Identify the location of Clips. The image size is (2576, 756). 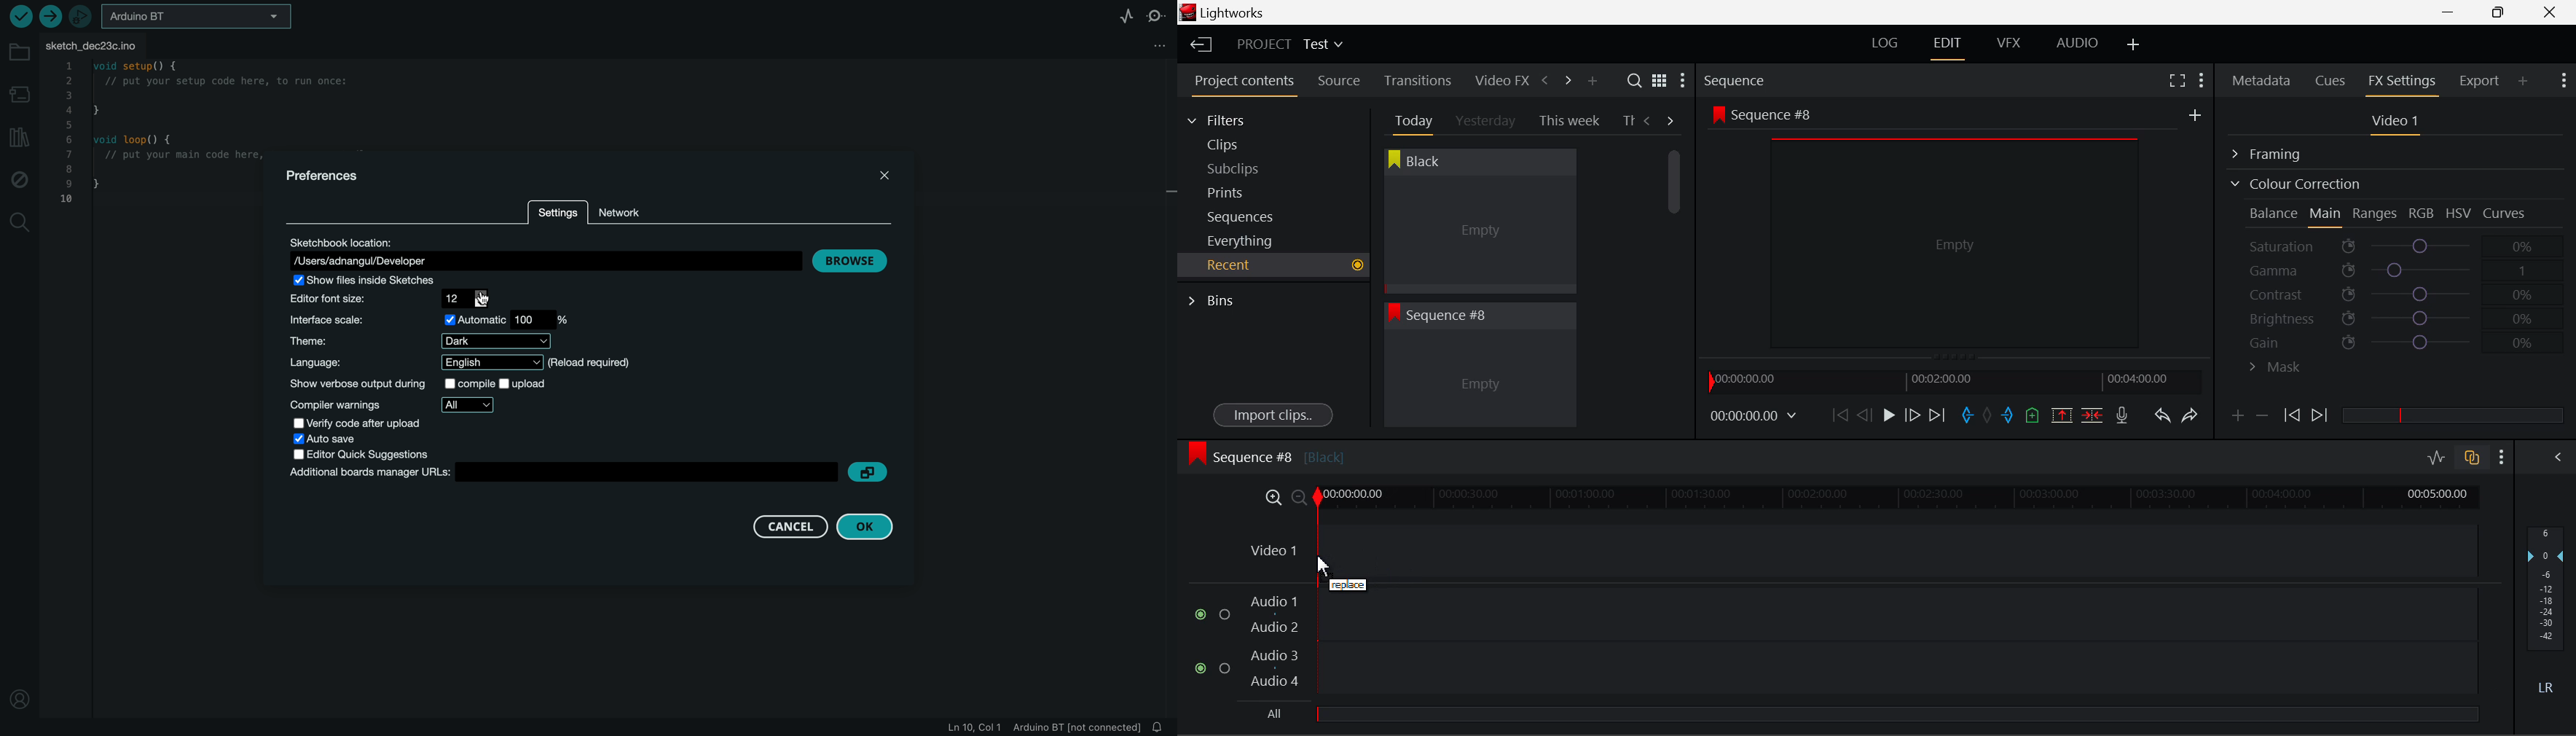
(1249, 144).